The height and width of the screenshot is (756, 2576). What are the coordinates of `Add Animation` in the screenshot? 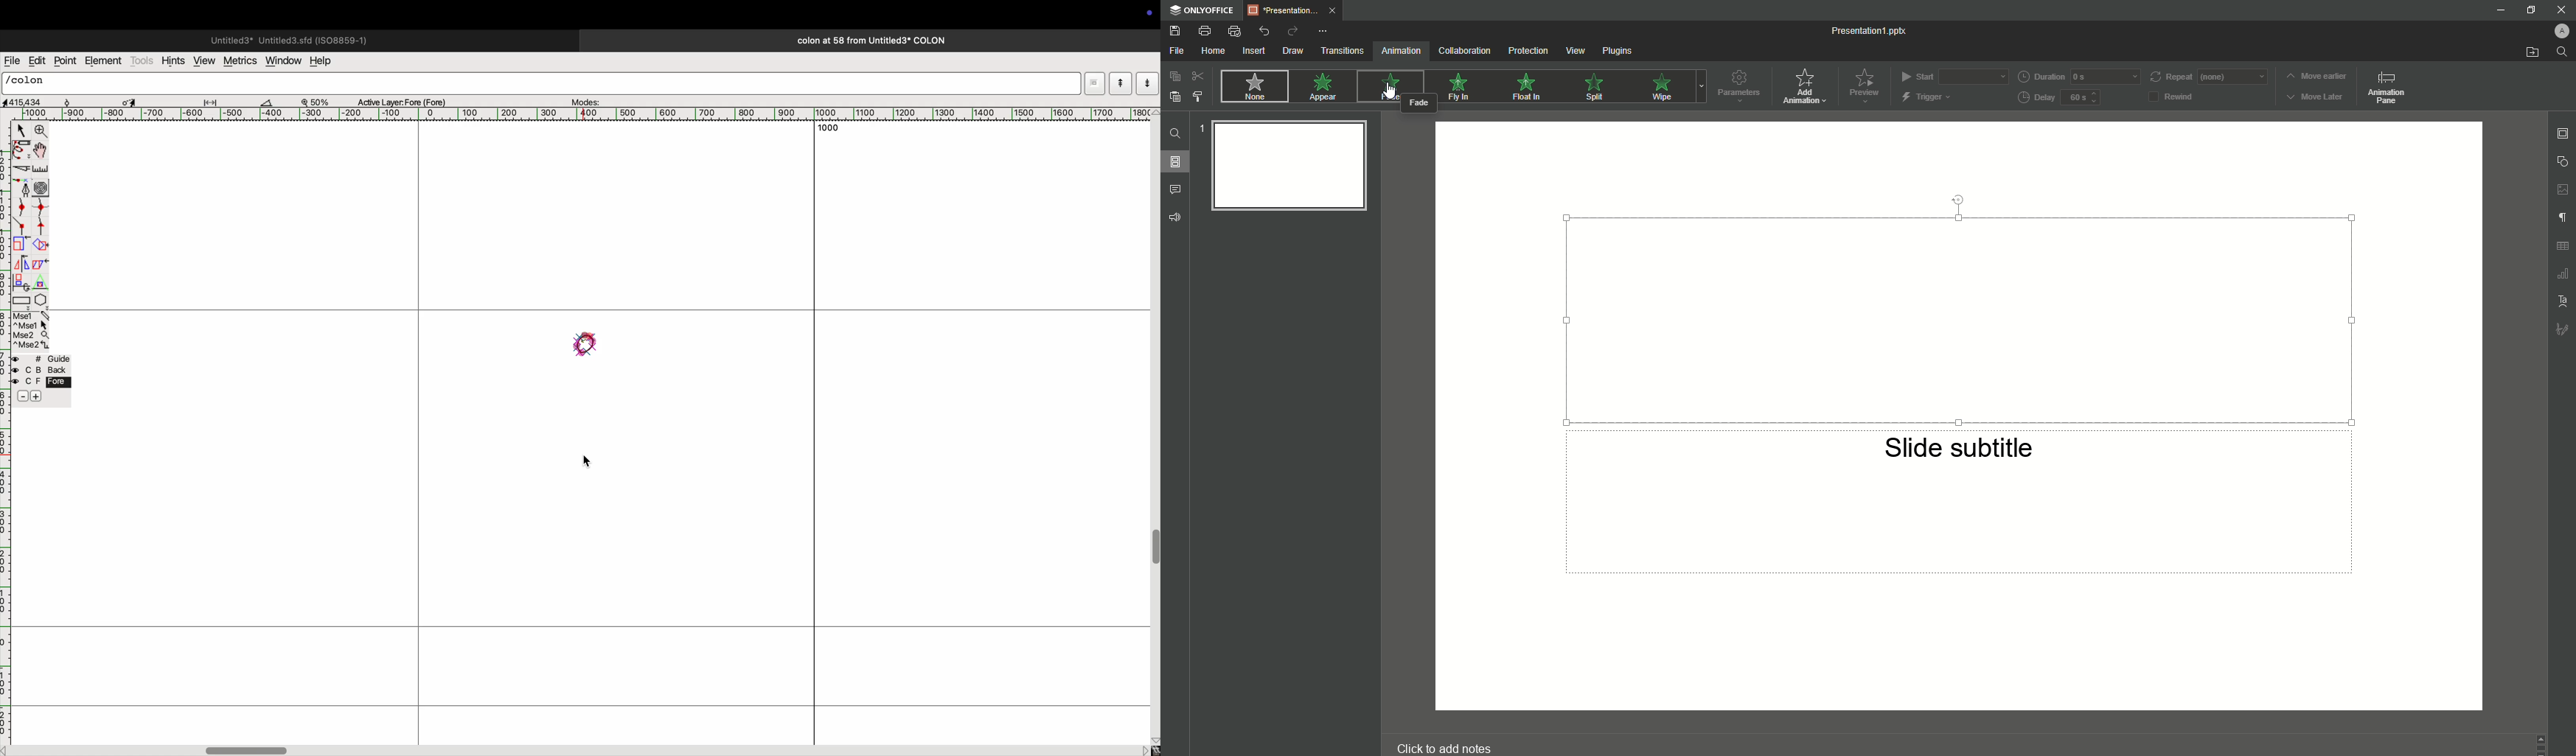 It's located at (1807, 86).